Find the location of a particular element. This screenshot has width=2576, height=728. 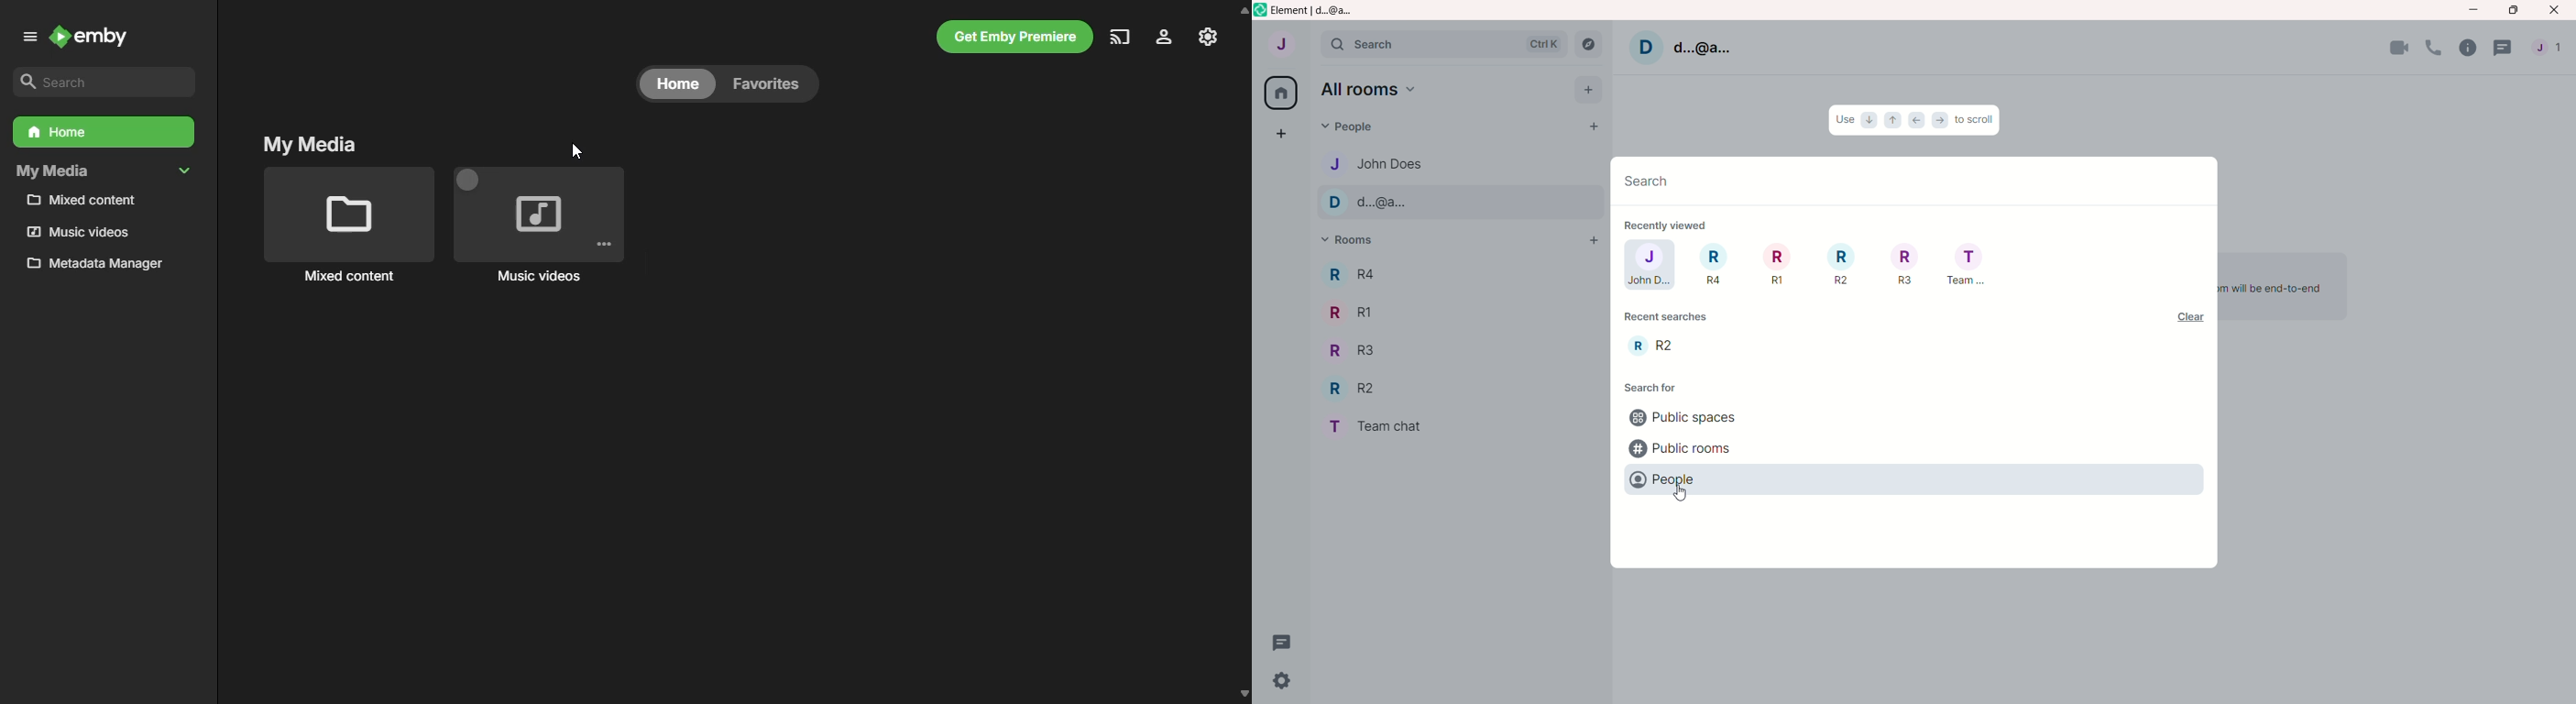

R3 is located at coordinates (1350, 351).